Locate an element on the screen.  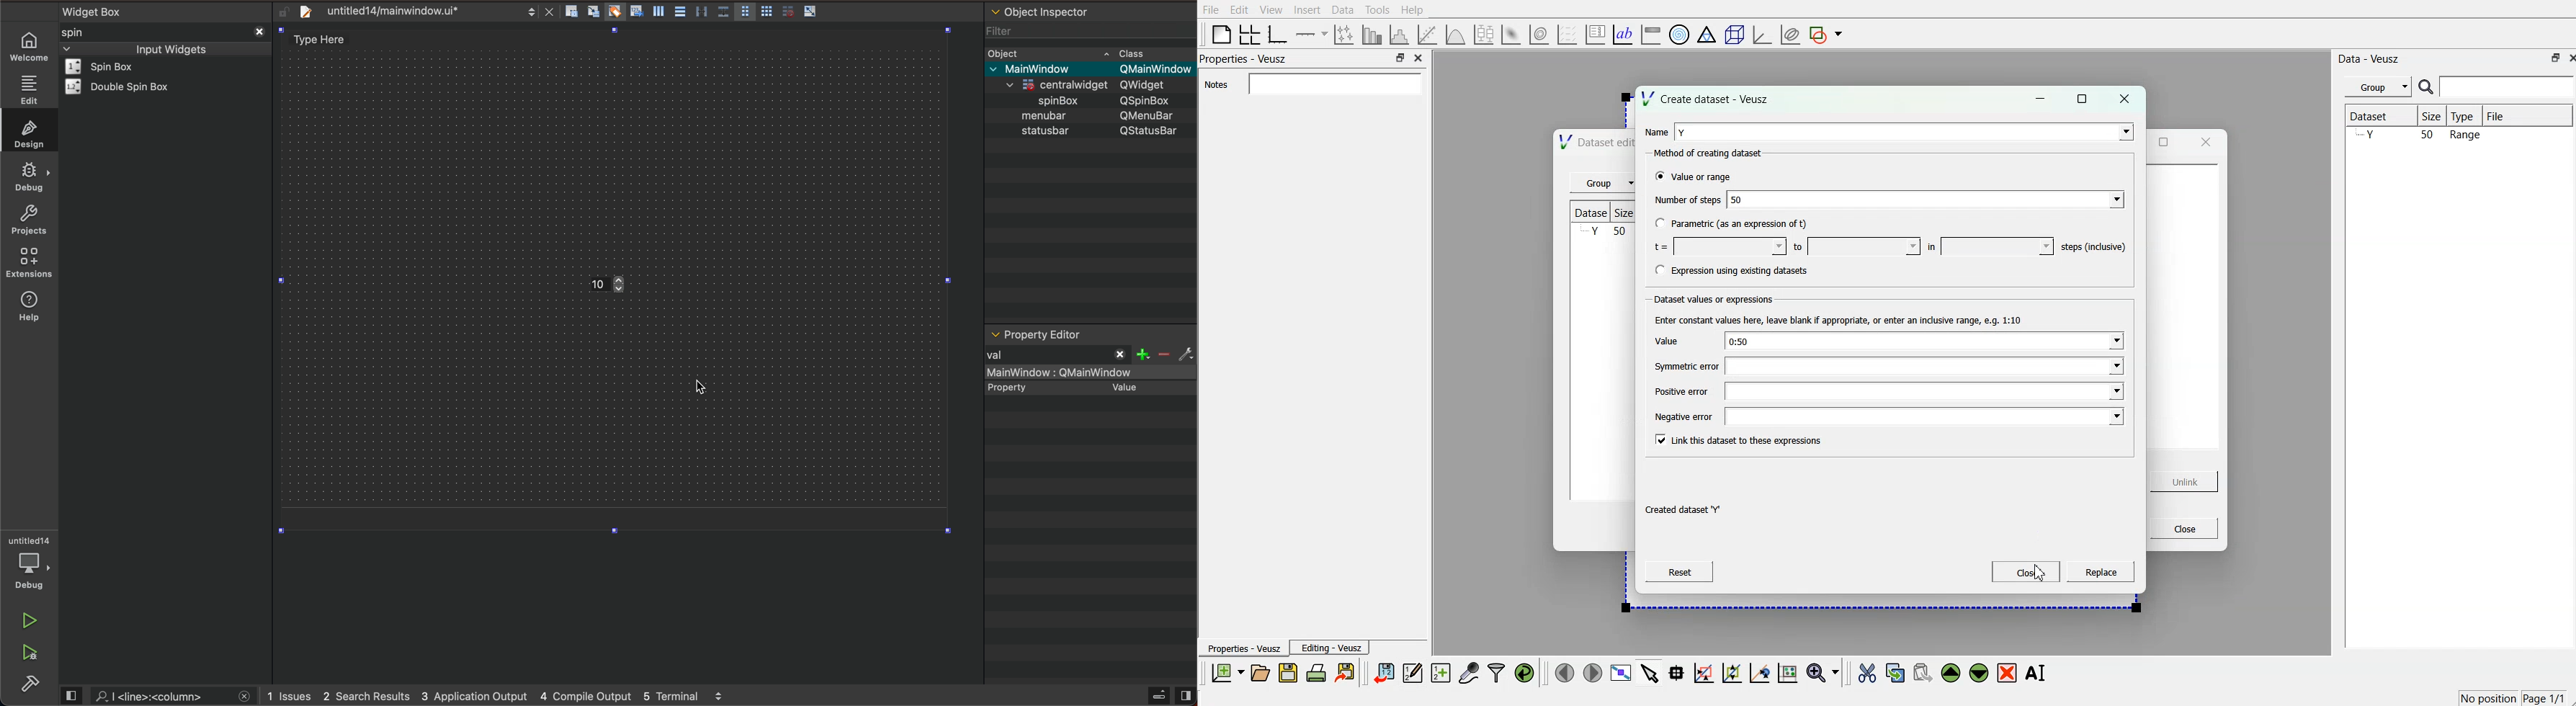
Number of steps is located at coordinates (1686, 201).